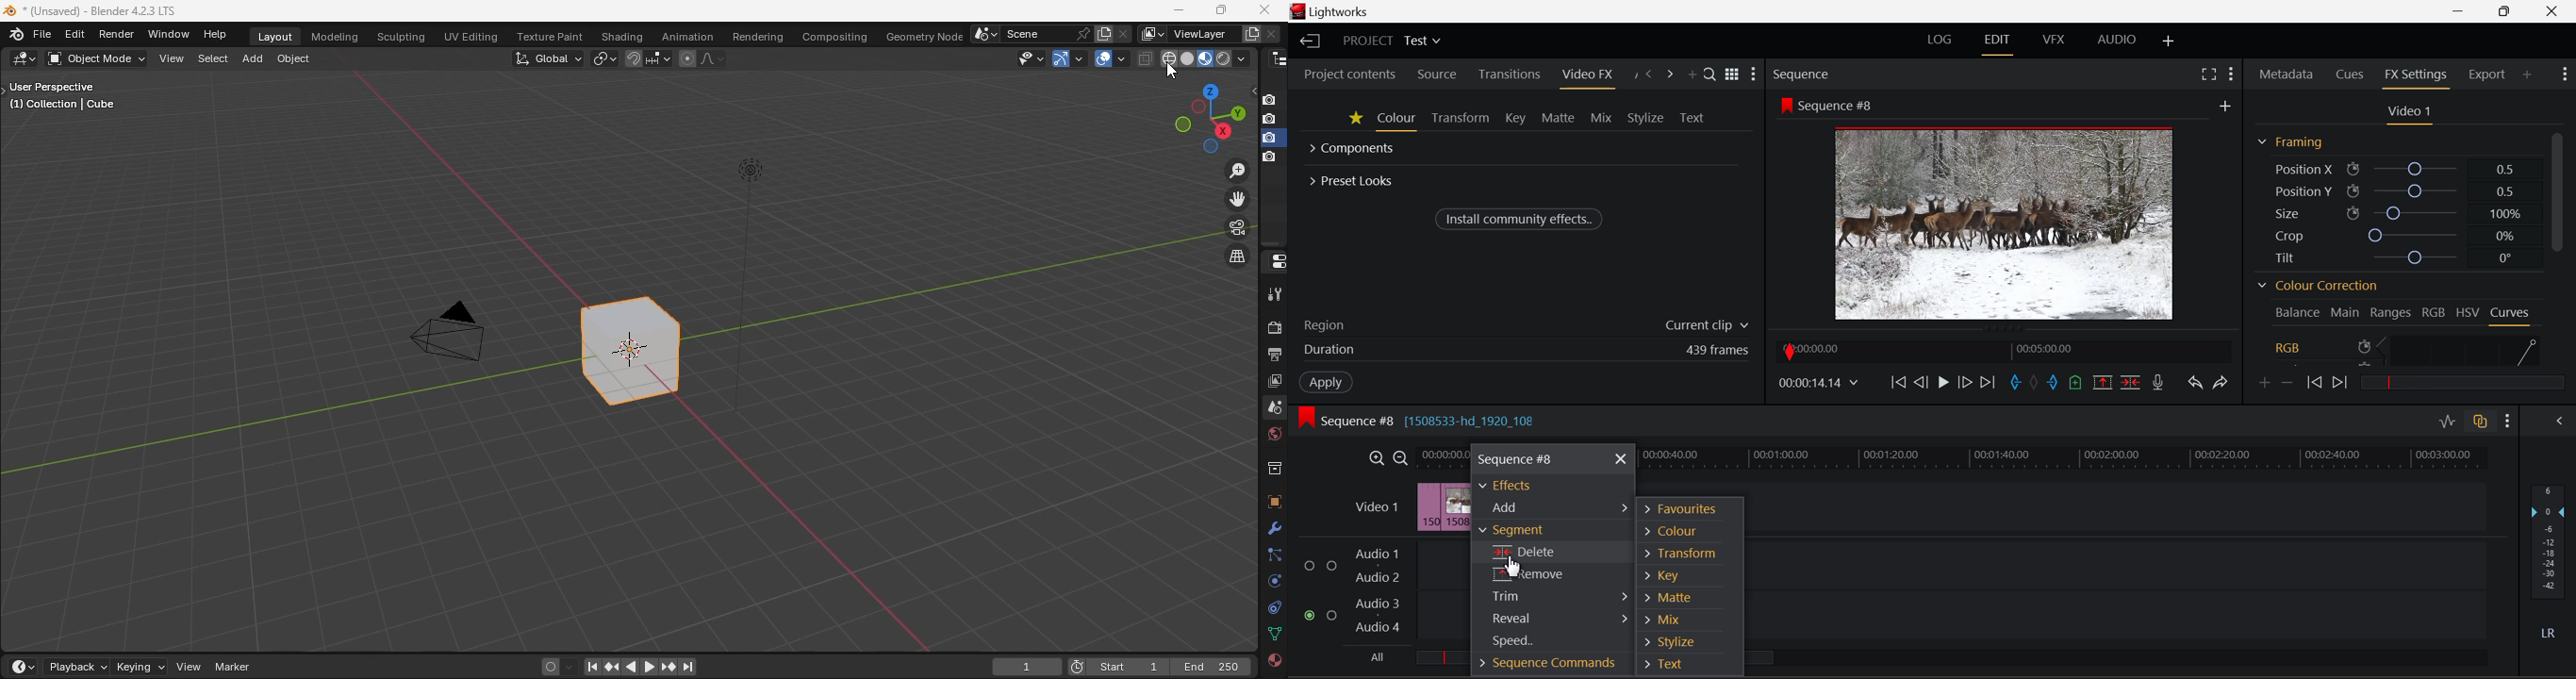 Image resolution: width=2576 pixels, height=700 pixels. What do you see at coordinates (1274, 407) in the screenshot?
I see `scene` at bounding box center [1274, 407].